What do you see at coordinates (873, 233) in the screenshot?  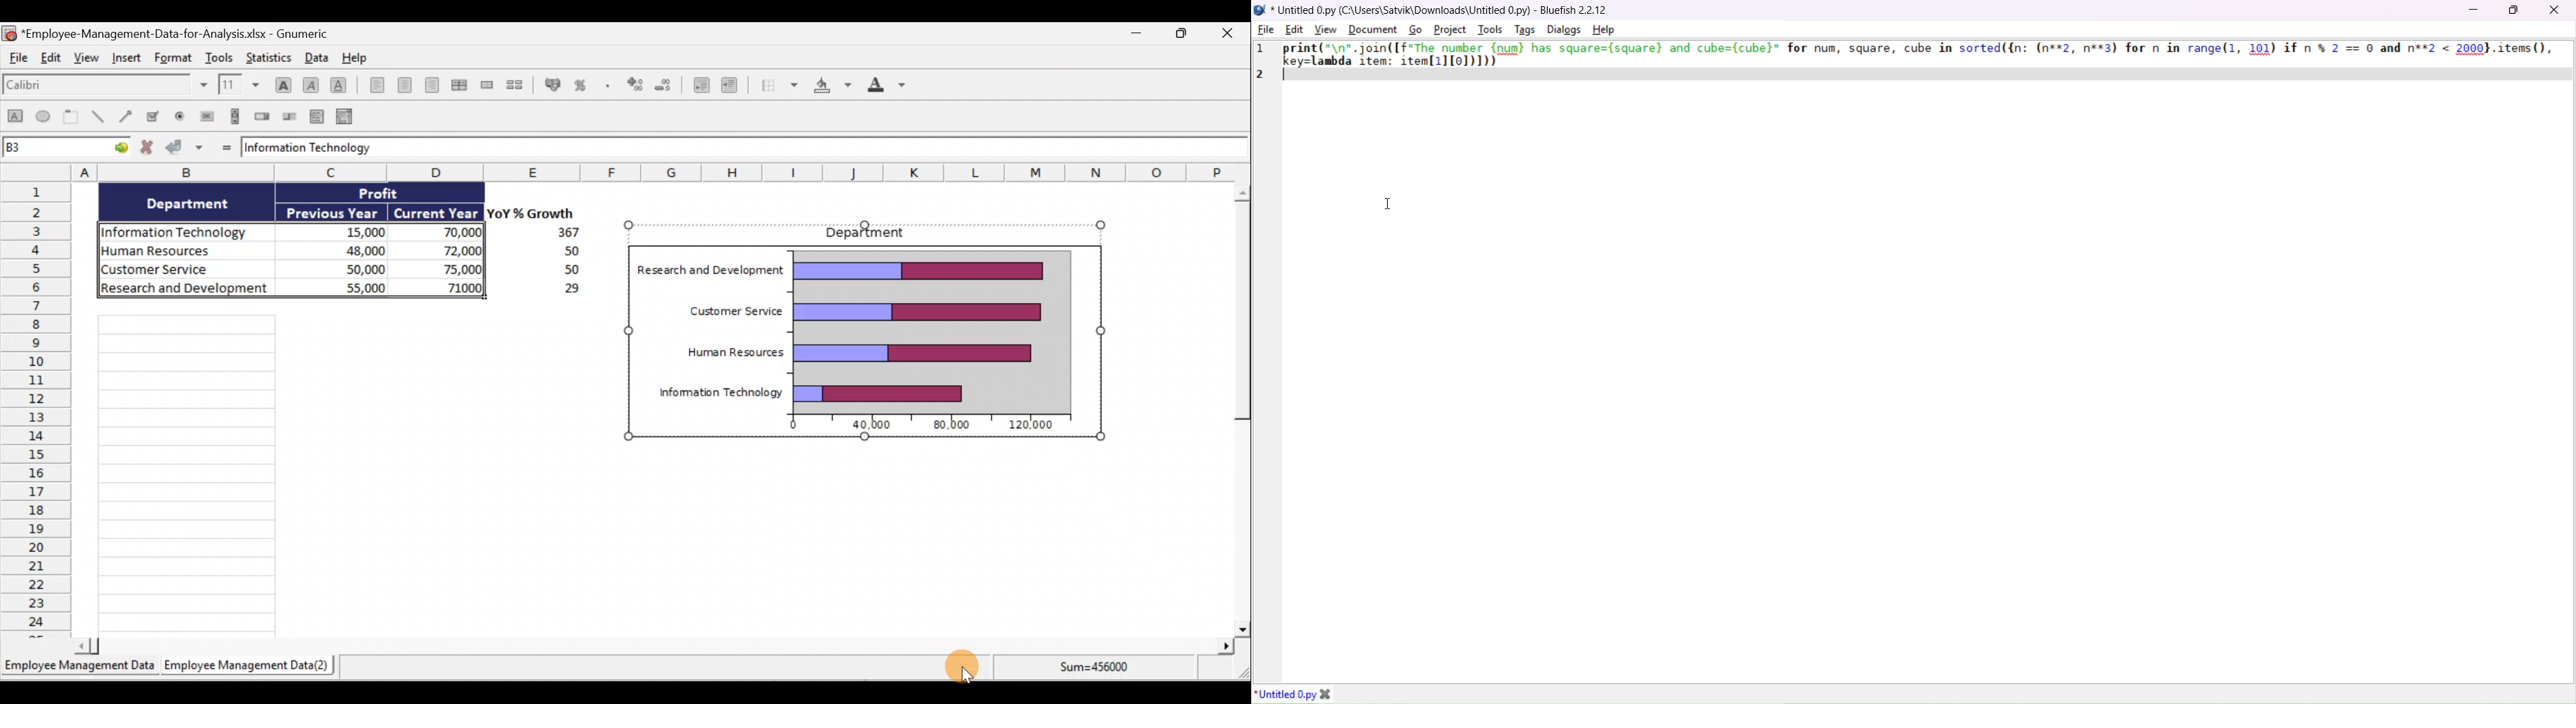 I see `Department` at bounding box center [873, 233].